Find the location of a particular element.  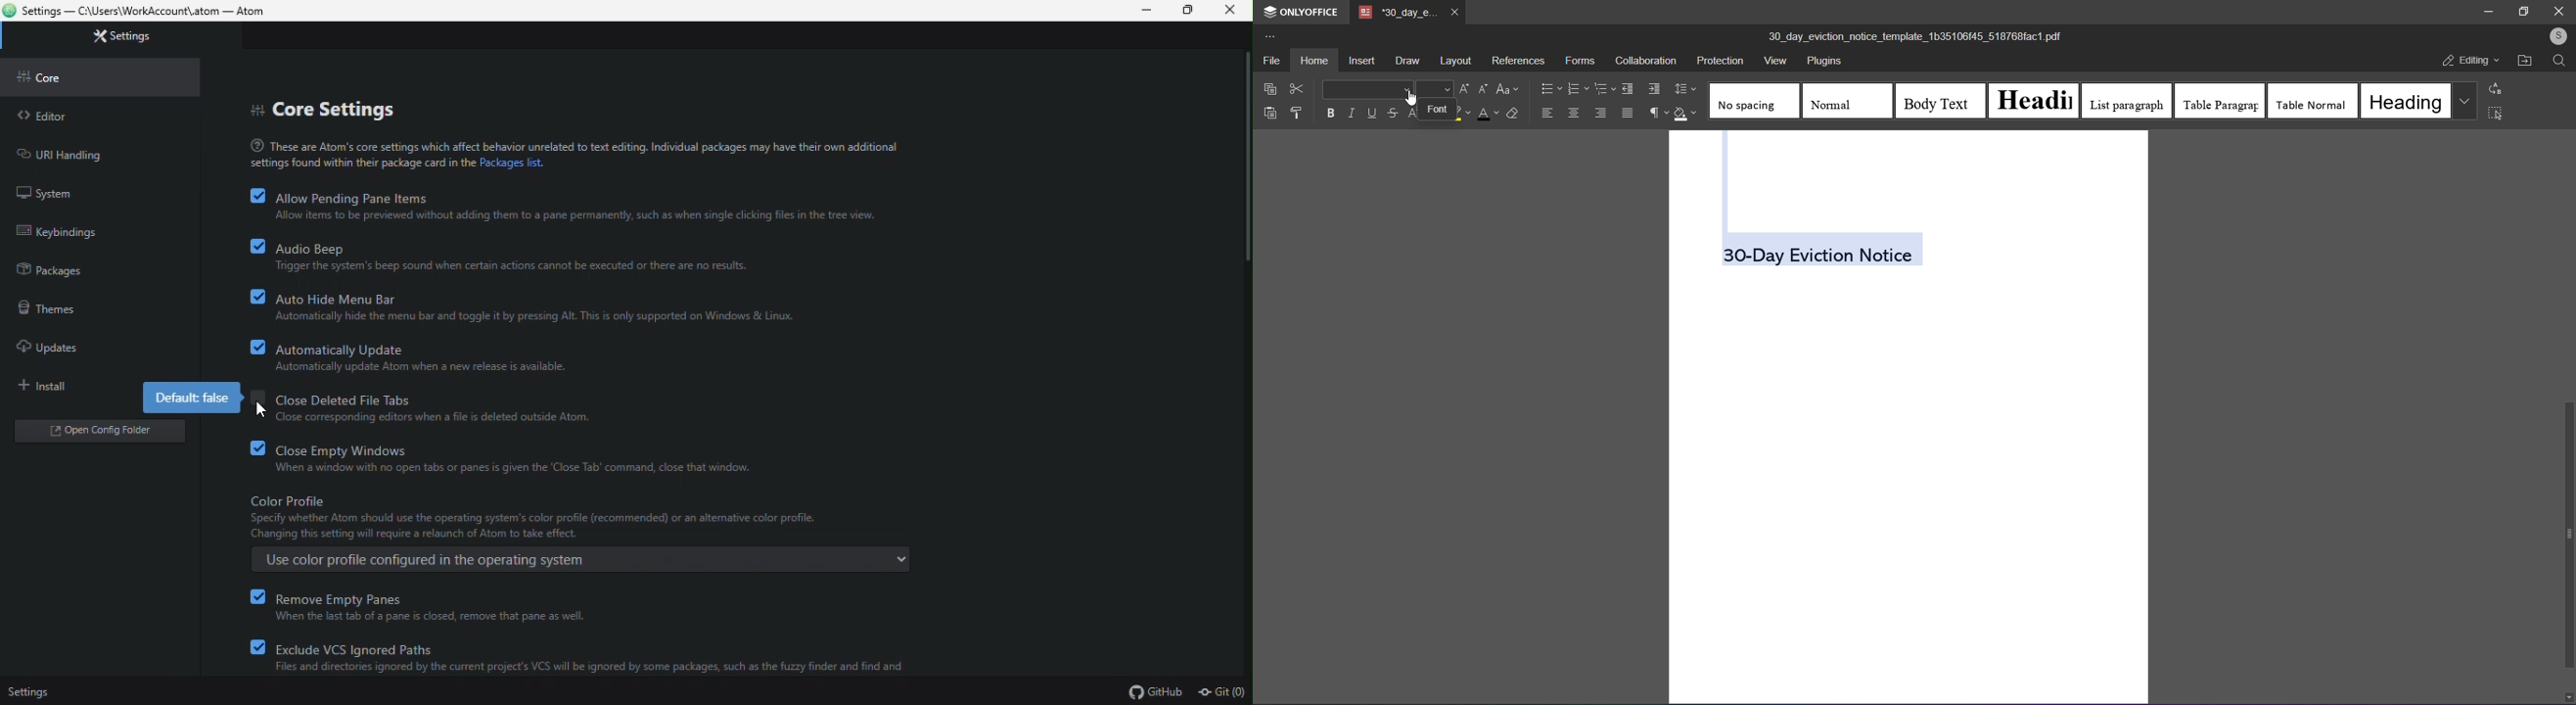

increase indent is located at coordinates (1653, 88).